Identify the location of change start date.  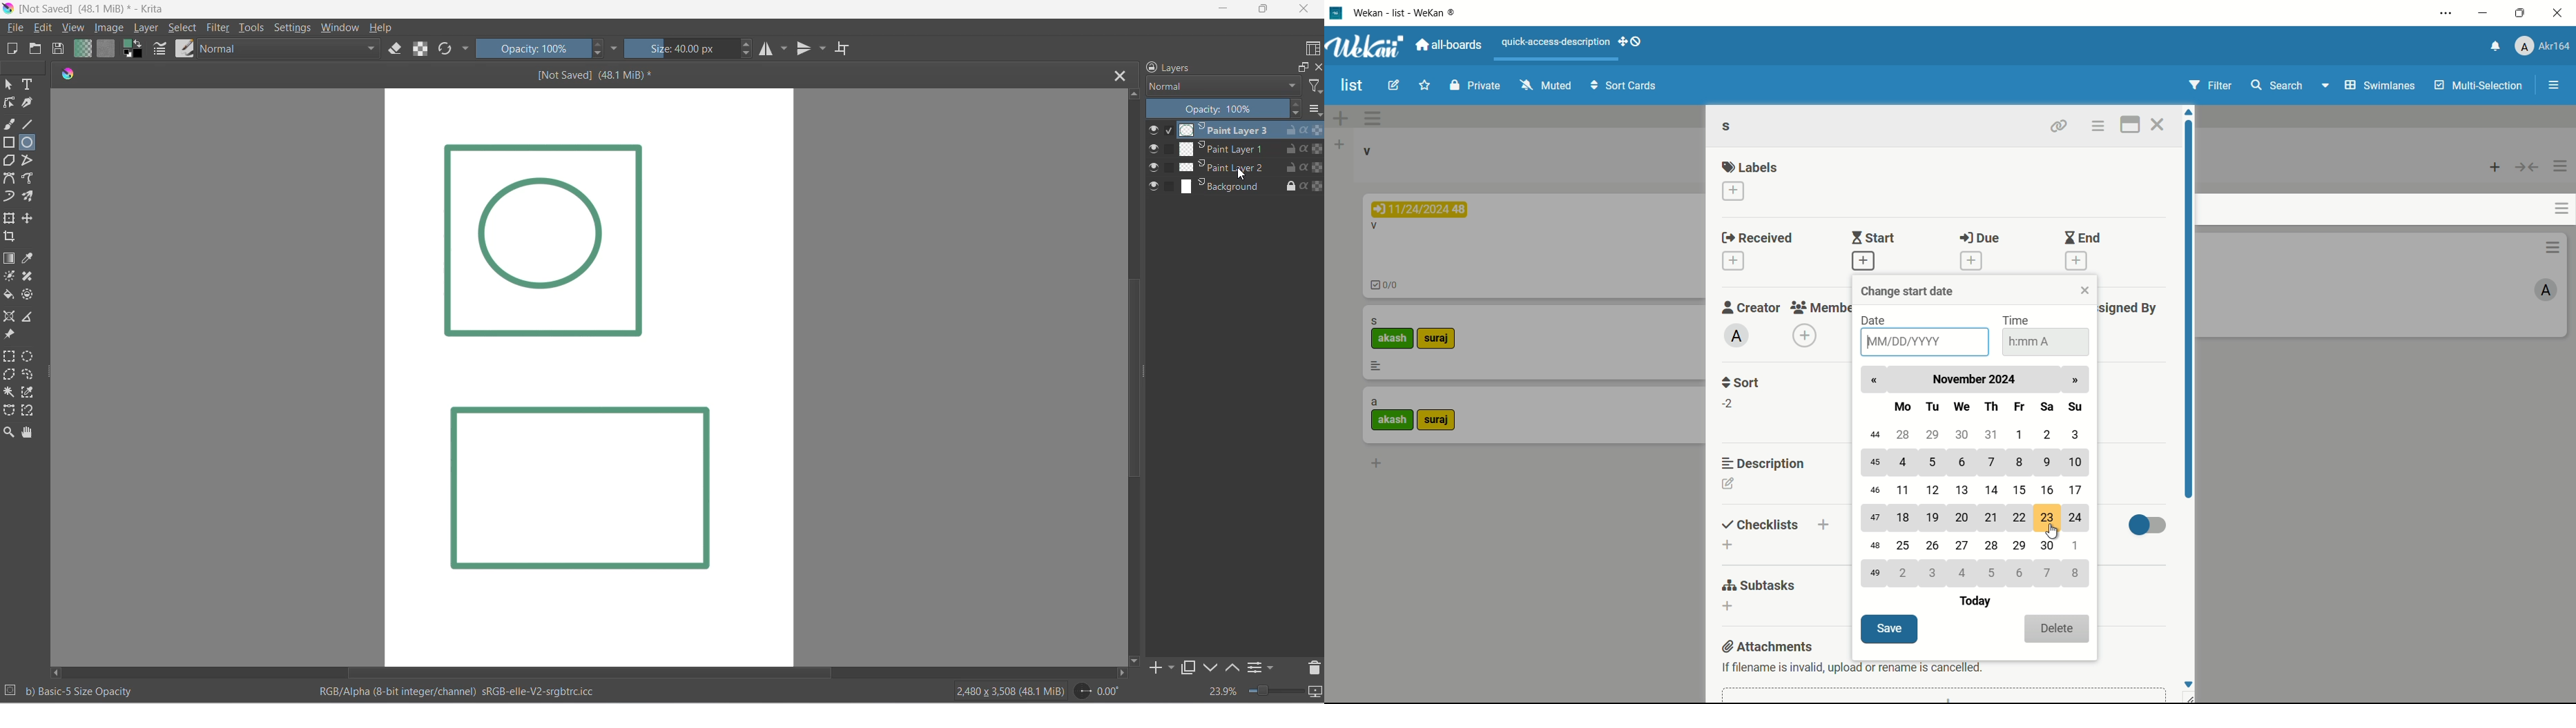
(1910, 291).